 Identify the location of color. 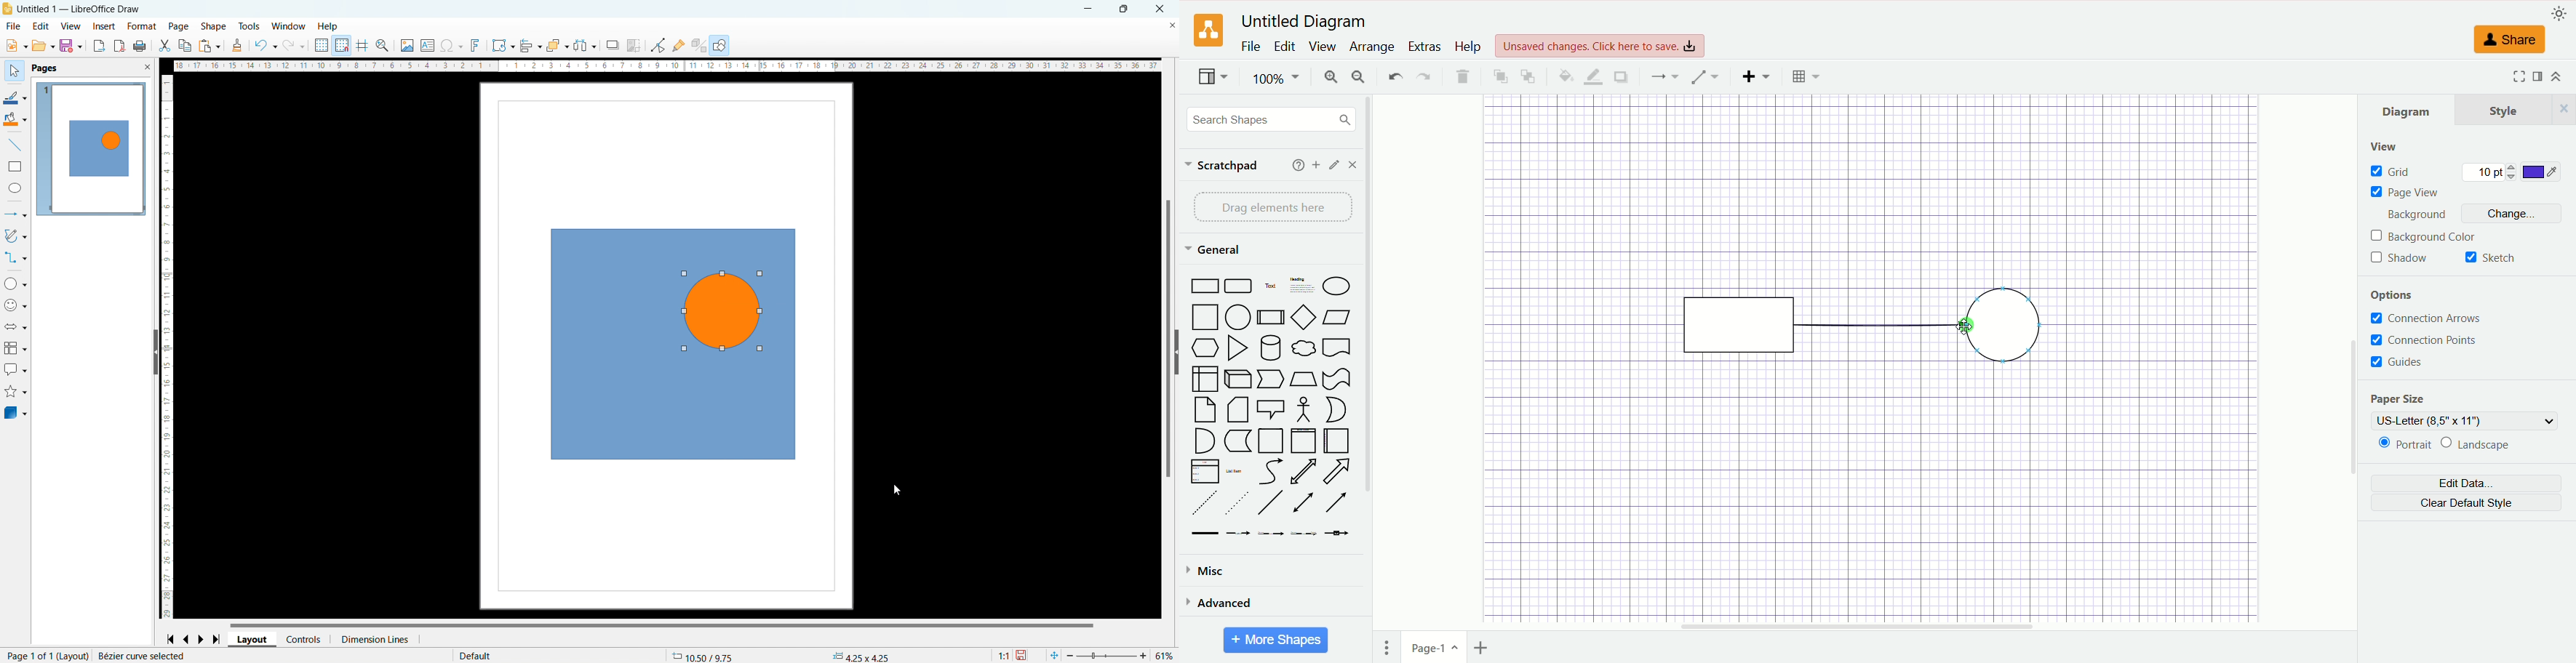
(2540, 170).